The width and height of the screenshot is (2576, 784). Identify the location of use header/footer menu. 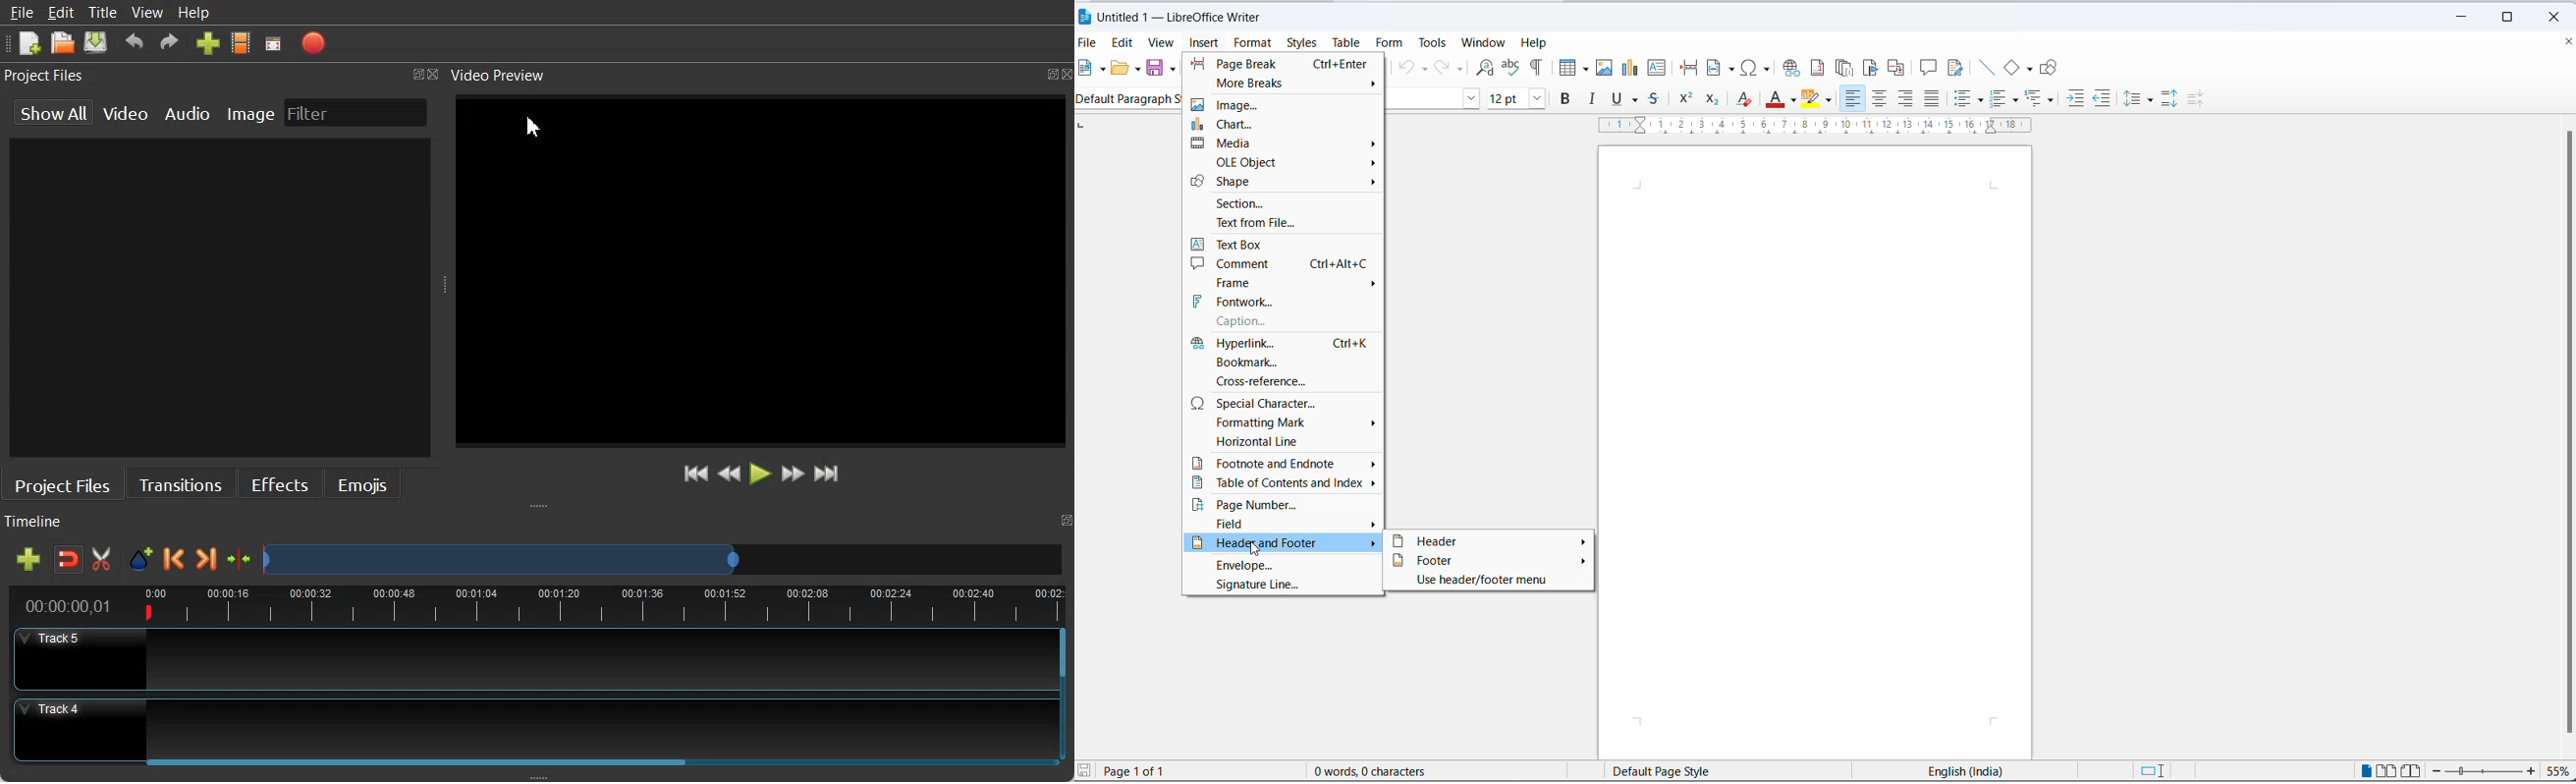
(1481, 581).